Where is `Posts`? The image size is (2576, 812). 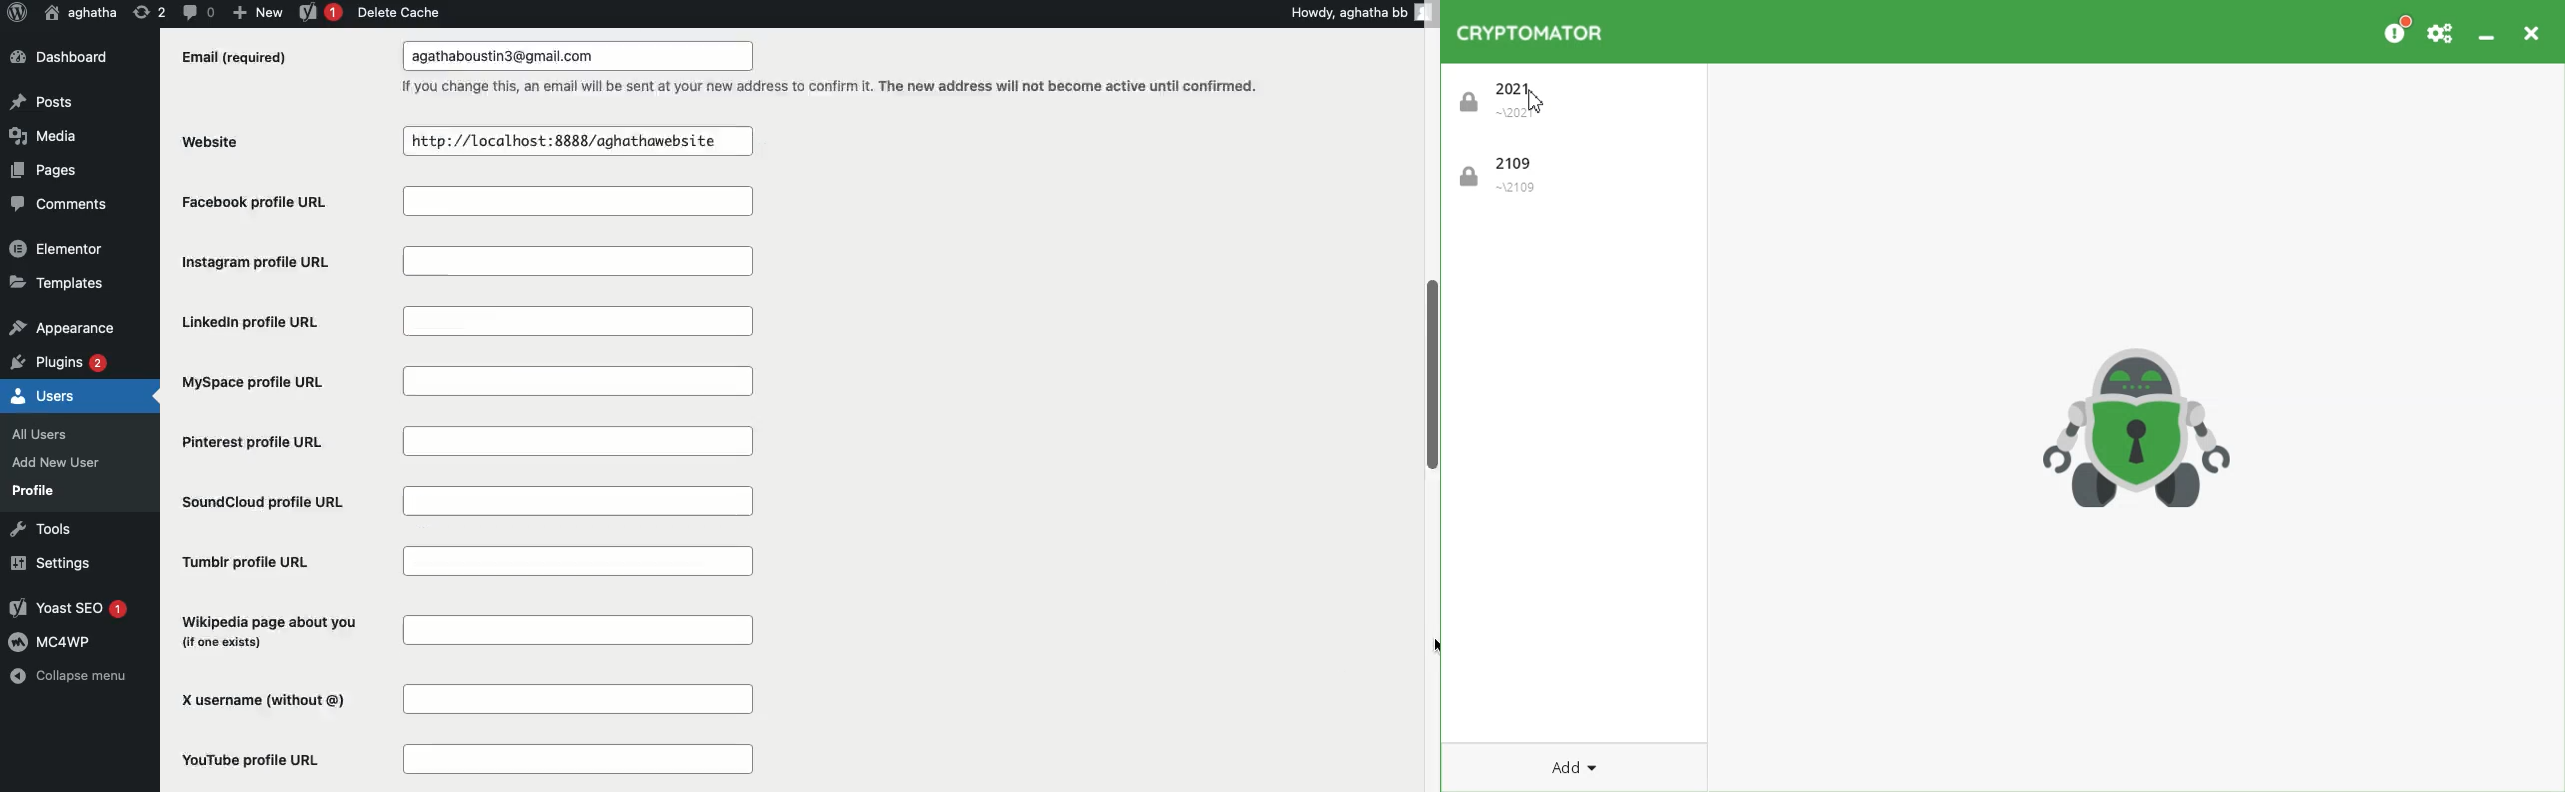
Posts is located at coordinates (43, 104).